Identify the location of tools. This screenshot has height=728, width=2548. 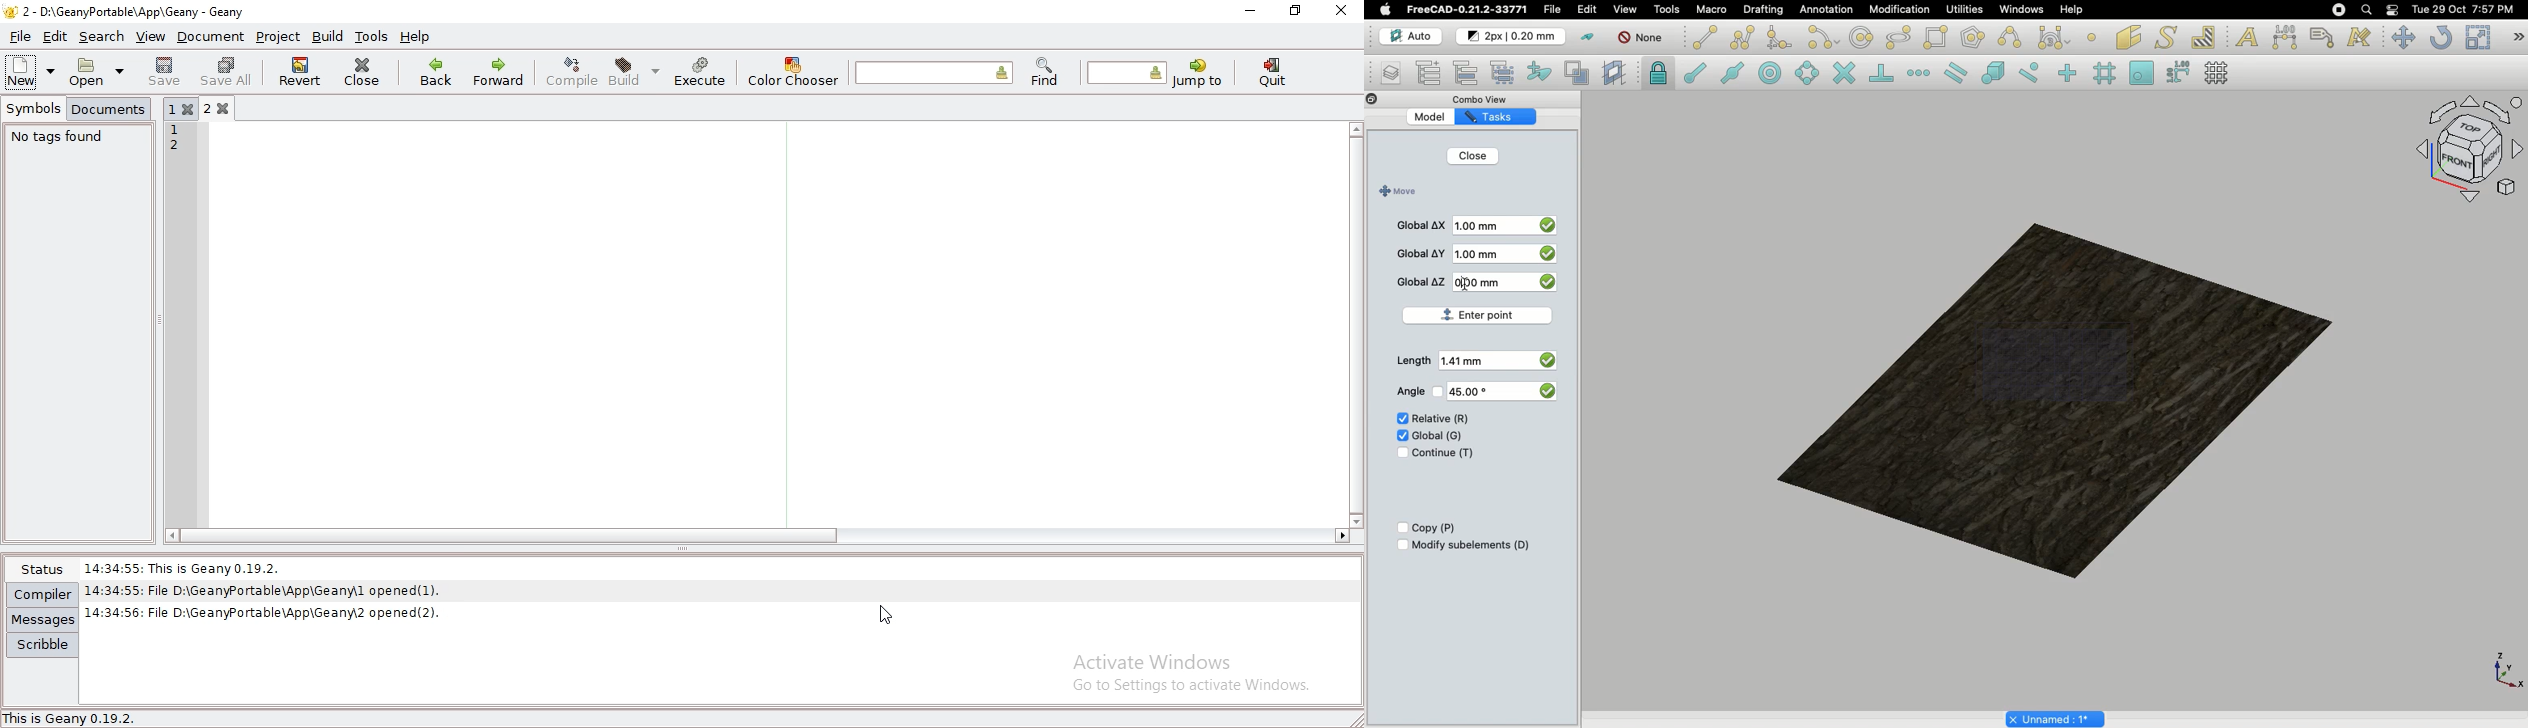
(372, 36).